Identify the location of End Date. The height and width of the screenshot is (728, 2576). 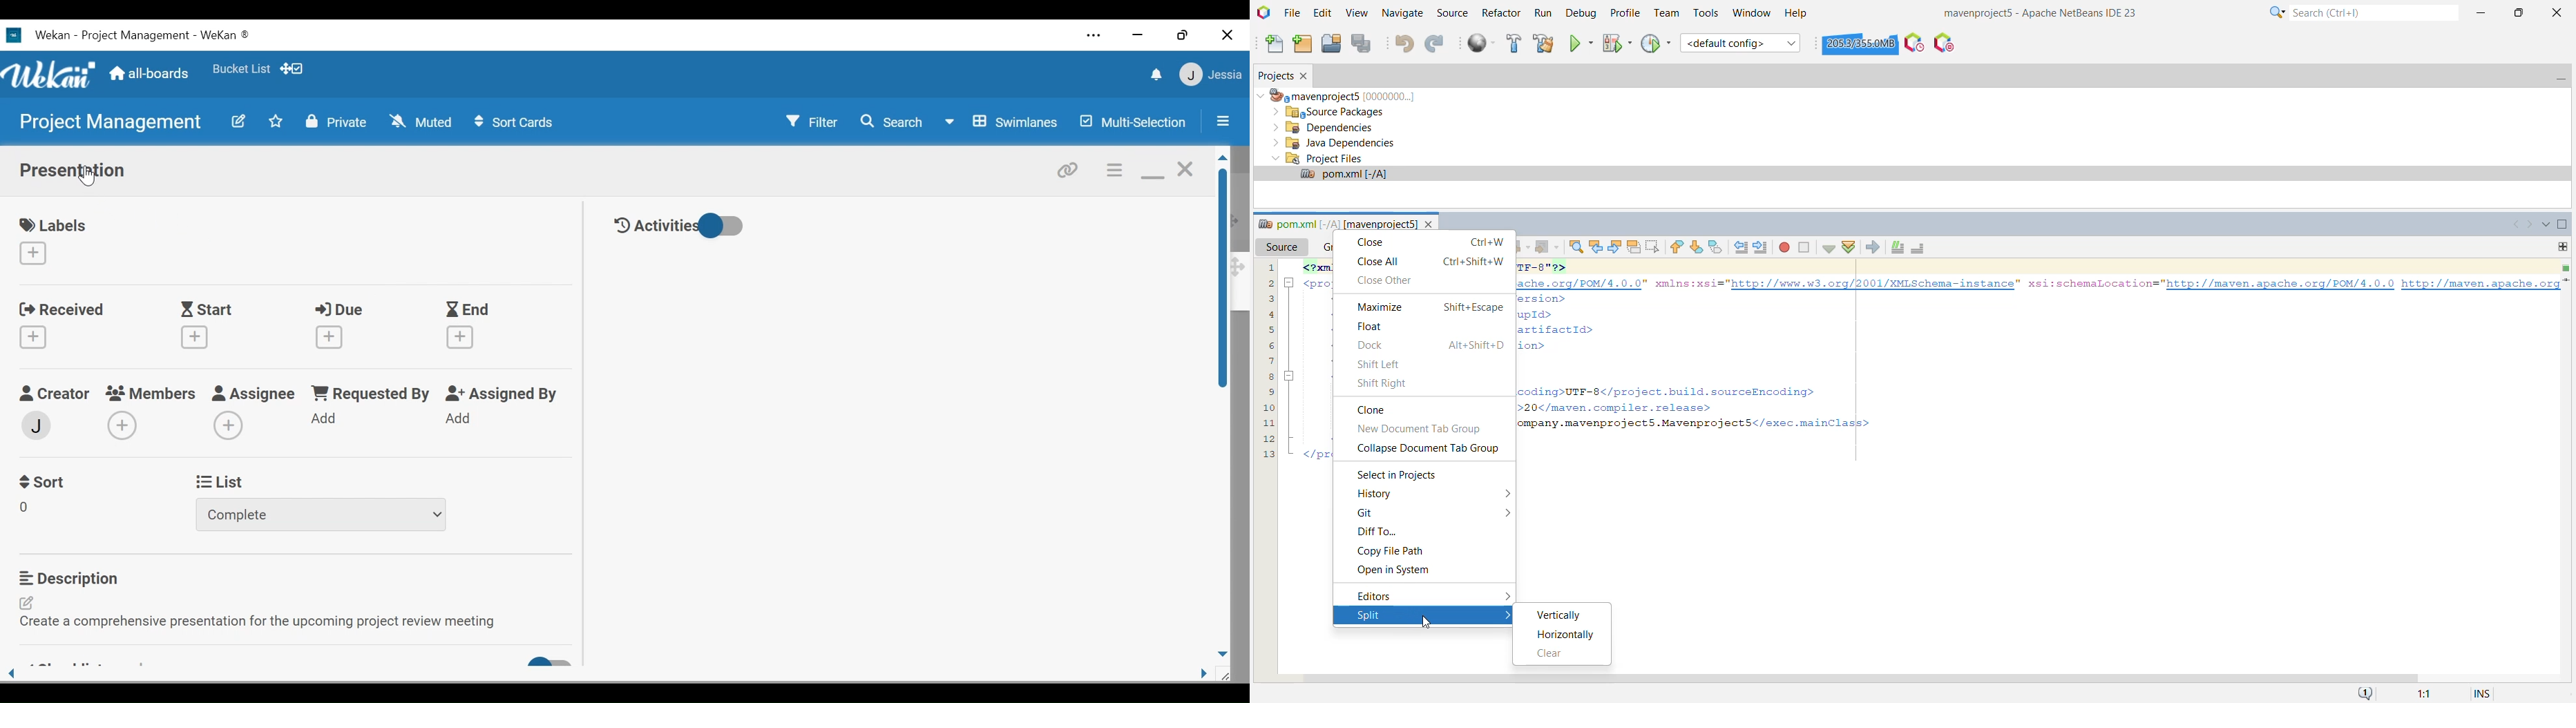
(471, 310).